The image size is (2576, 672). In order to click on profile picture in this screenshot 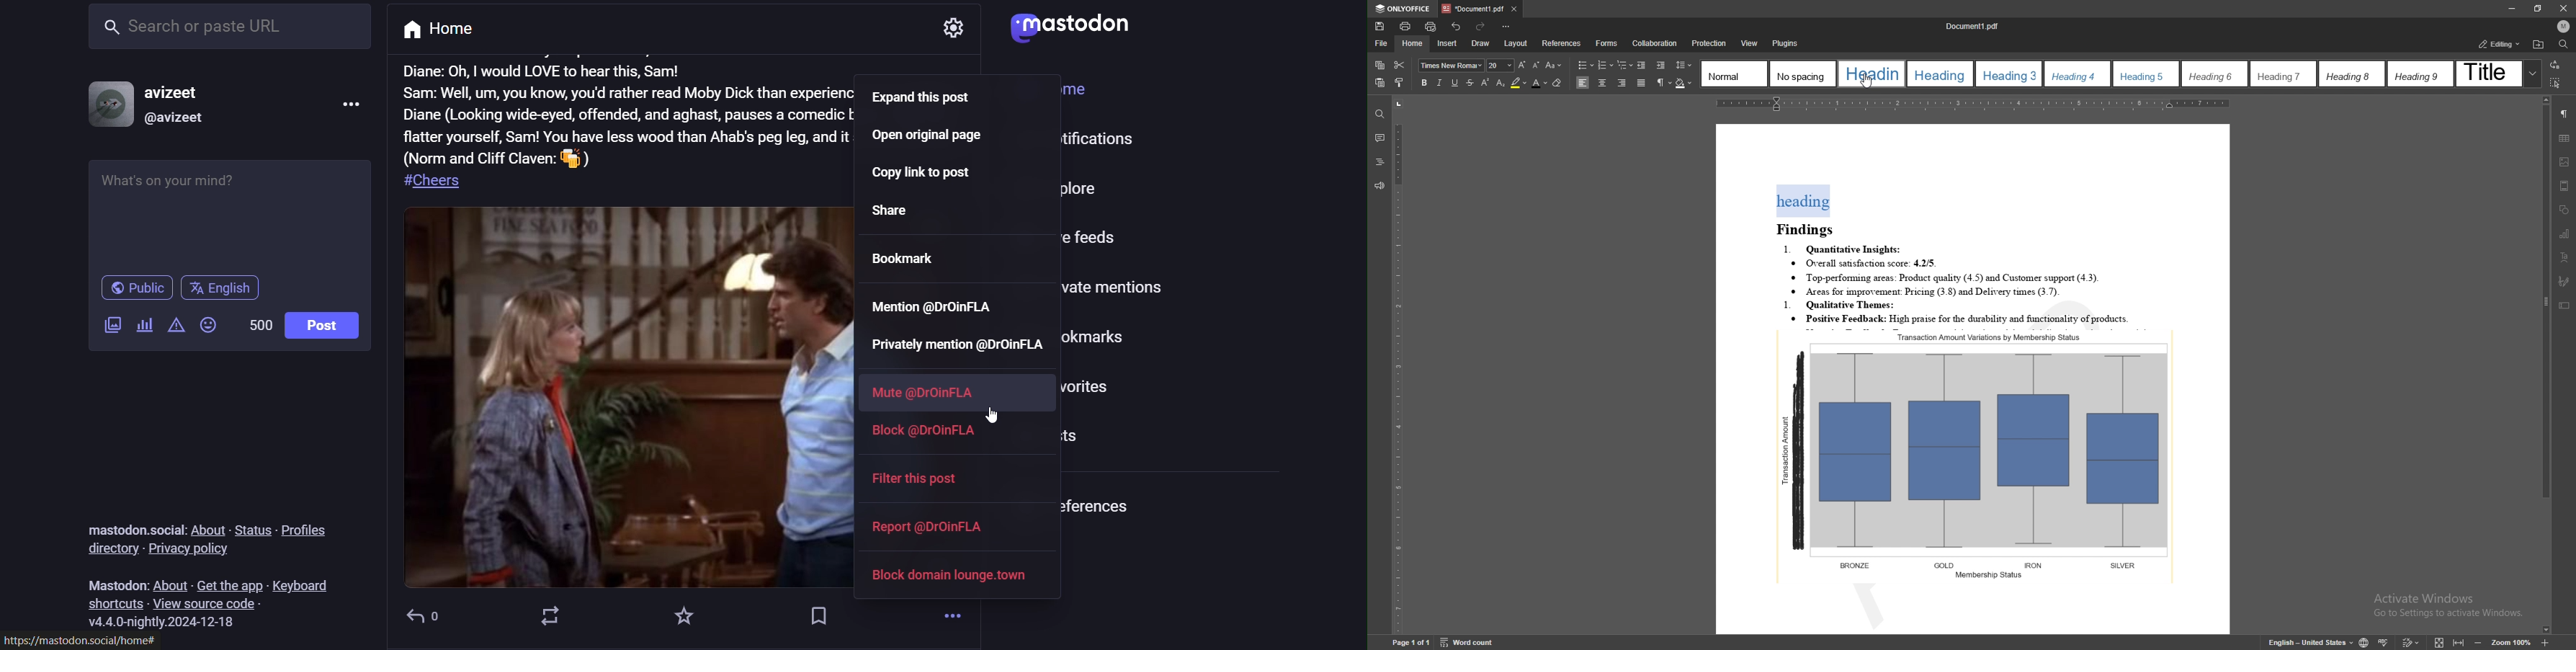, I will do `click(105, 104)`.